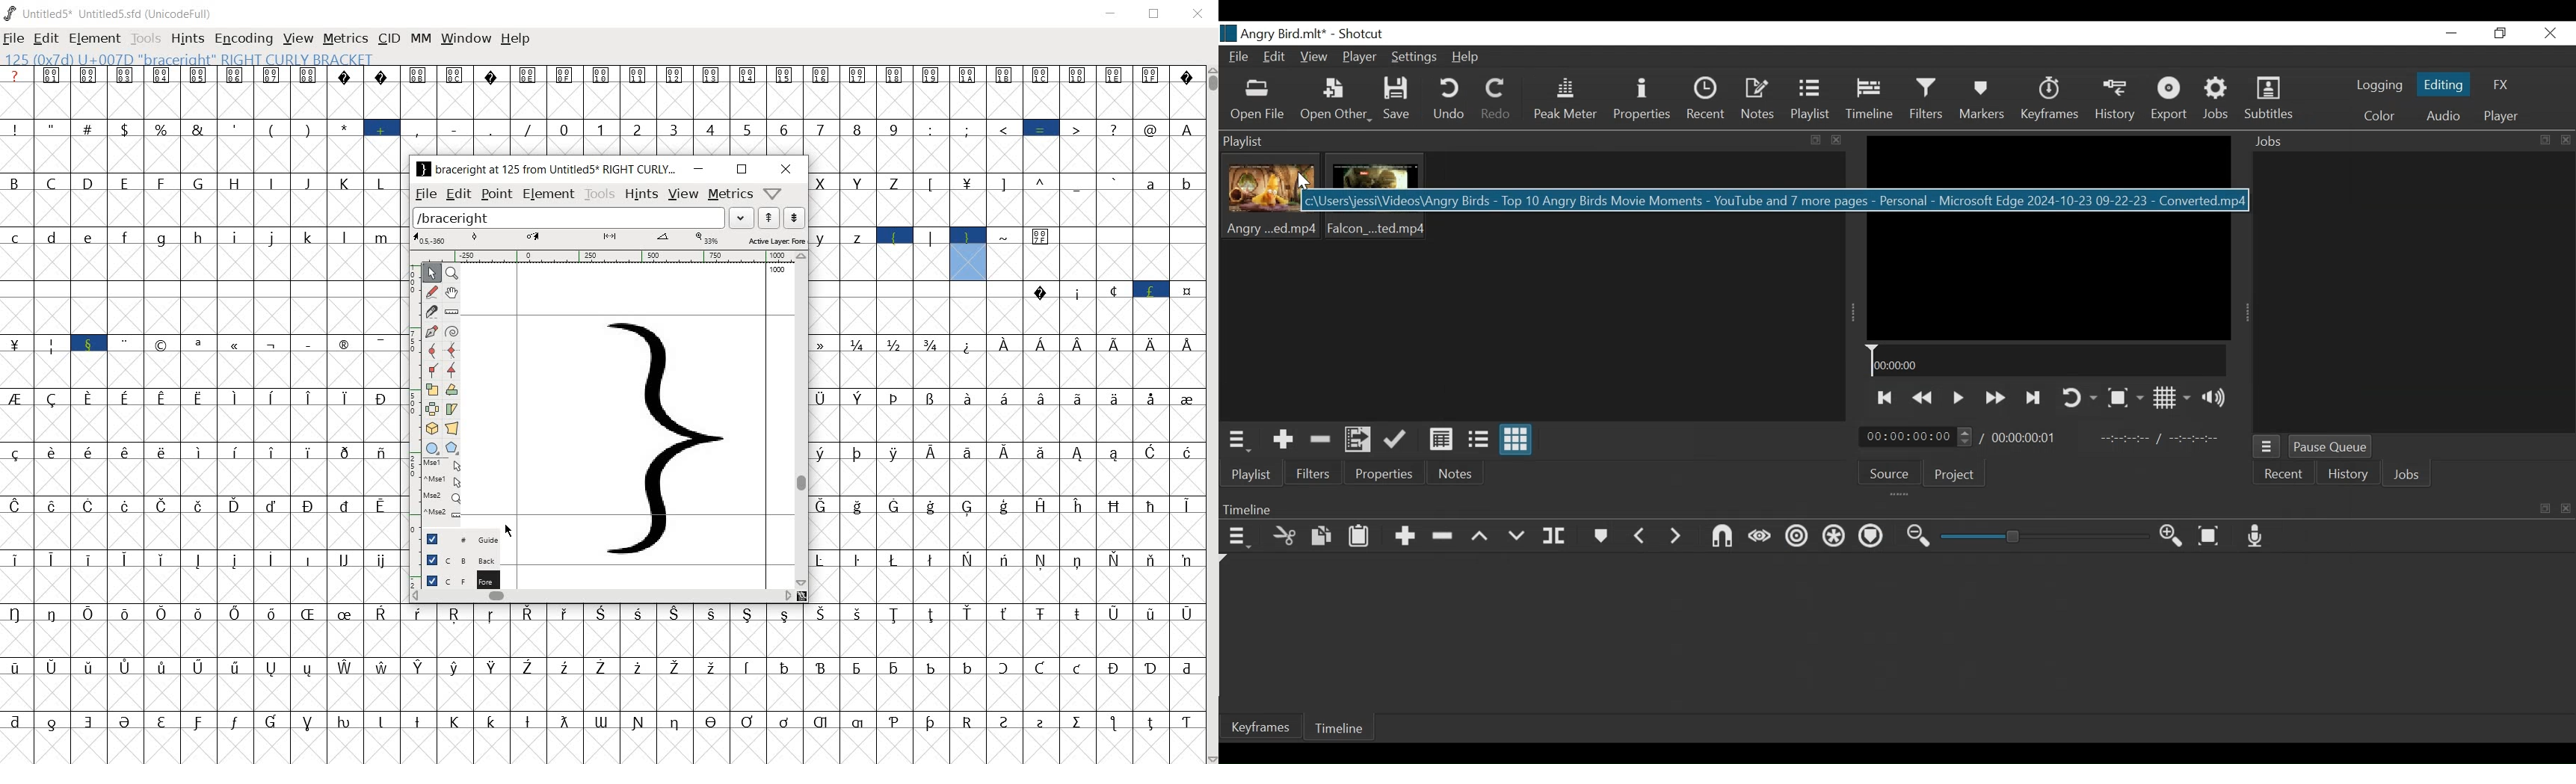 The width and height of the screenshot is (2576, 784). I want to click on Update, so click(1398, 439).